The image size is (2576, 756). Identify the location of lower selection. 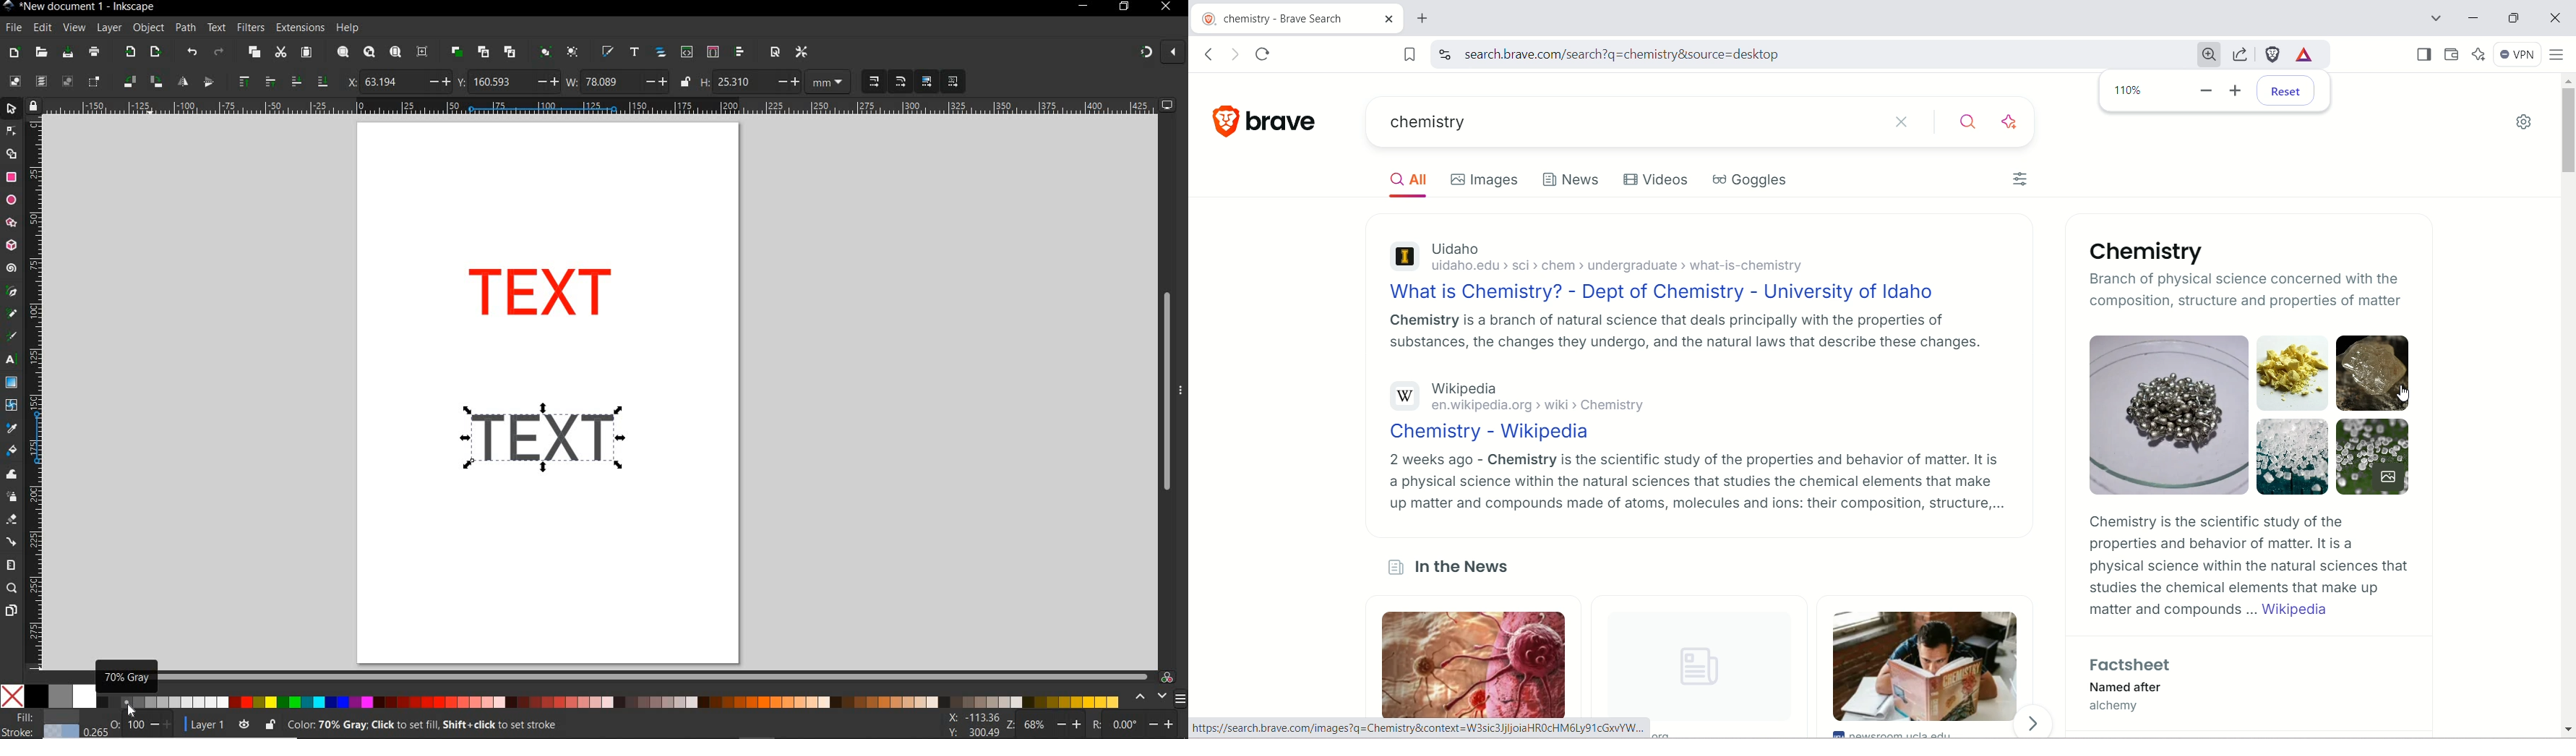
(308, 81).